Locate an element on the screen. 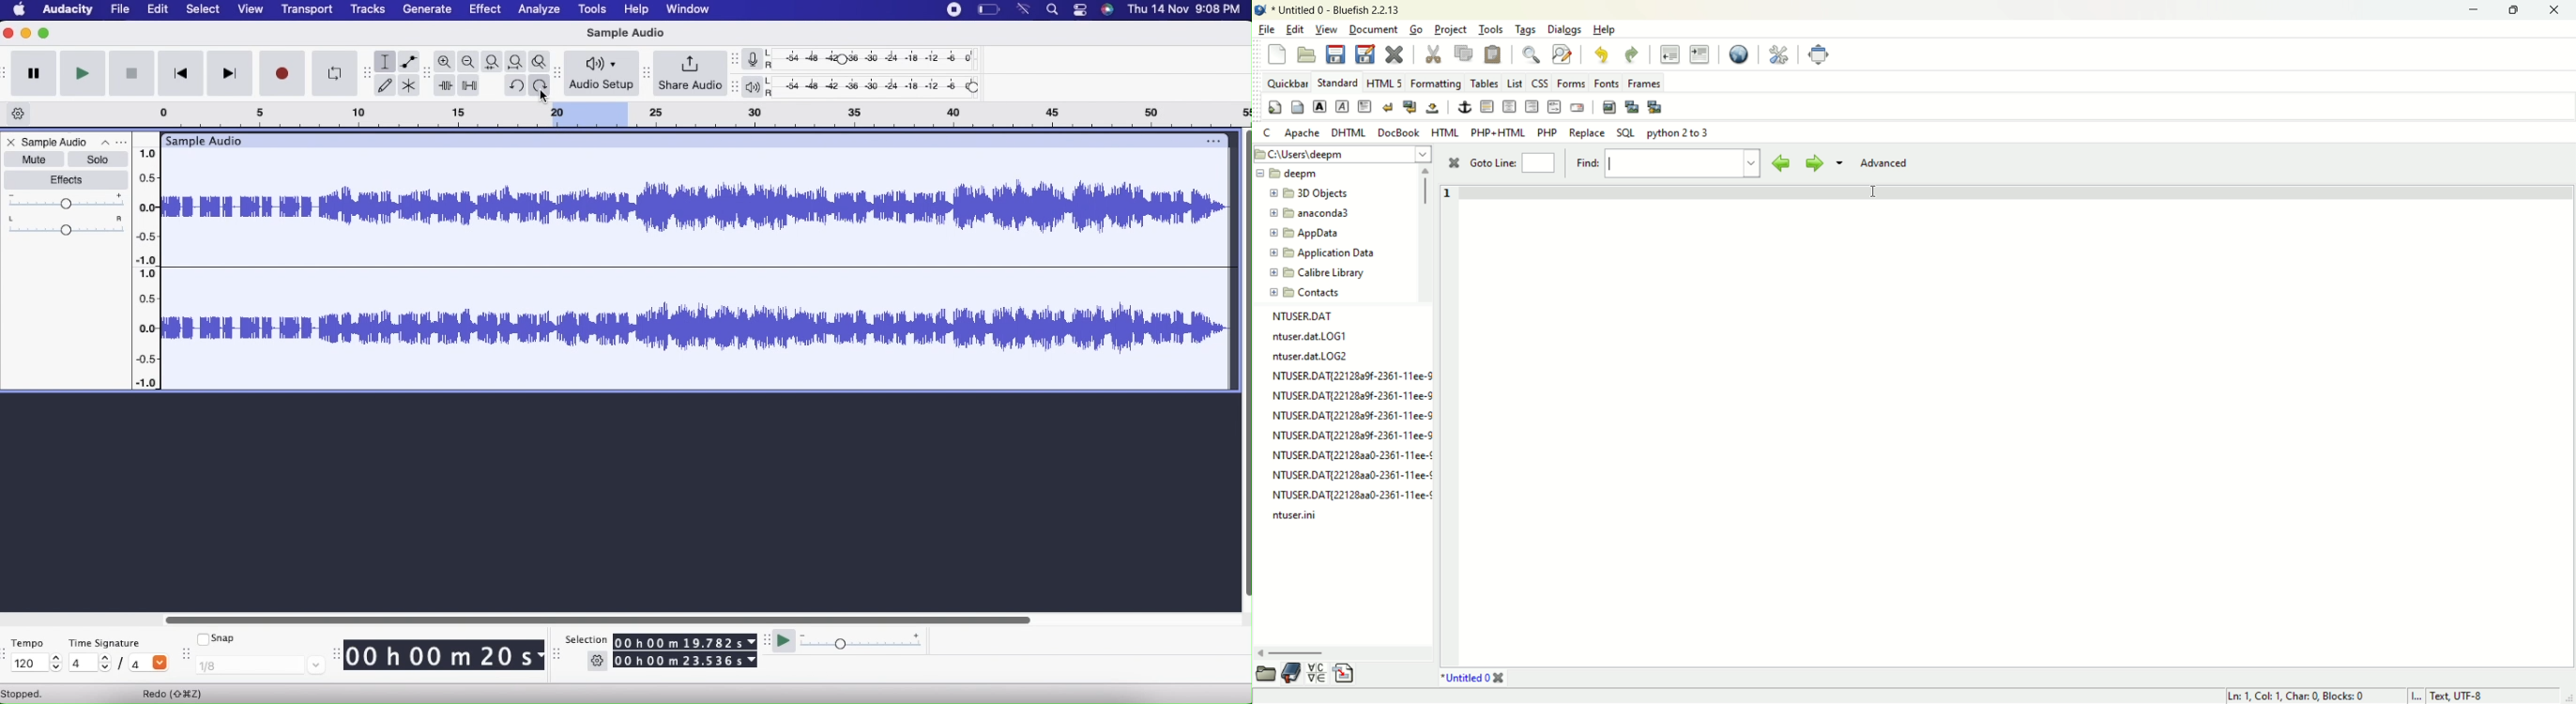  find is located at coordinates (1665, 164).